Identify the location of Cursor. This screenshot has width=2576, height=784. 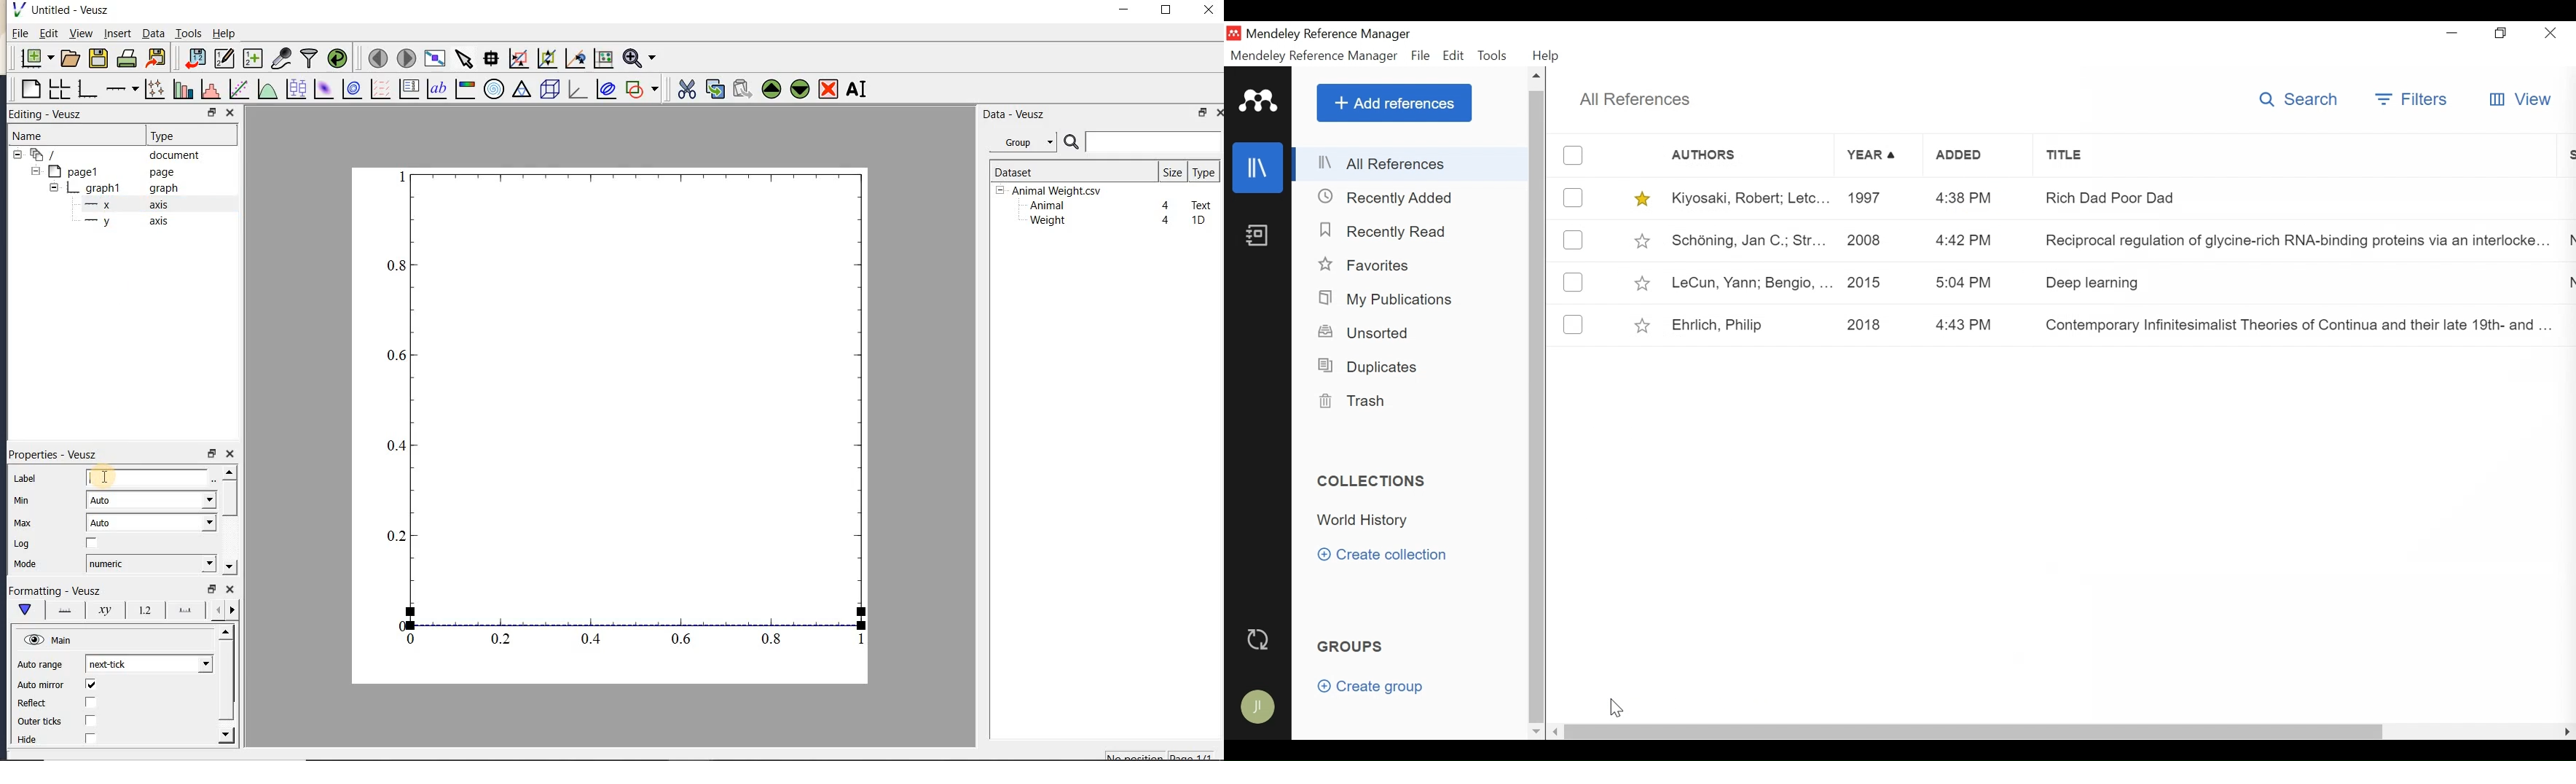
(1618, 706).